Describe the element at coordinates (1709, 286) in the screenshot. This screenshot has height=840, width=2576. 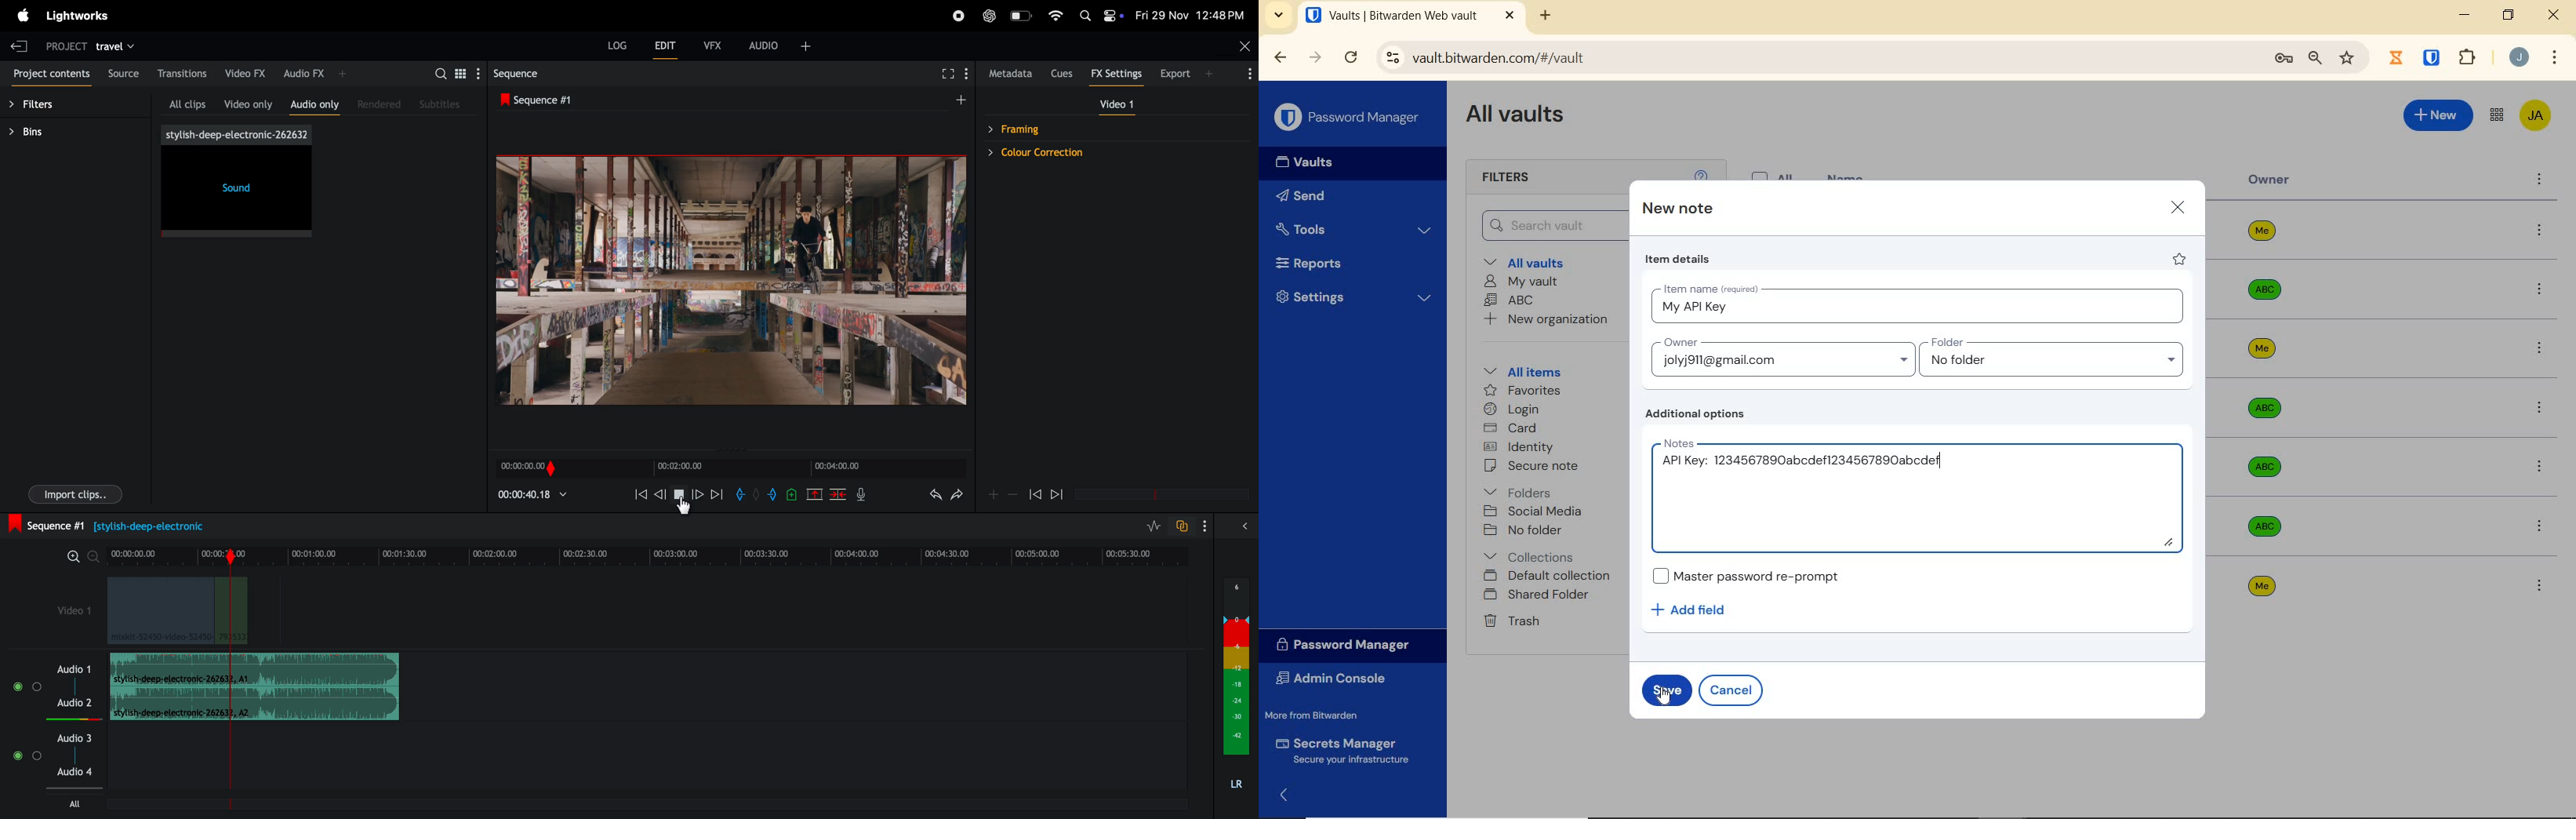
I see `Item name (required)` at that location.